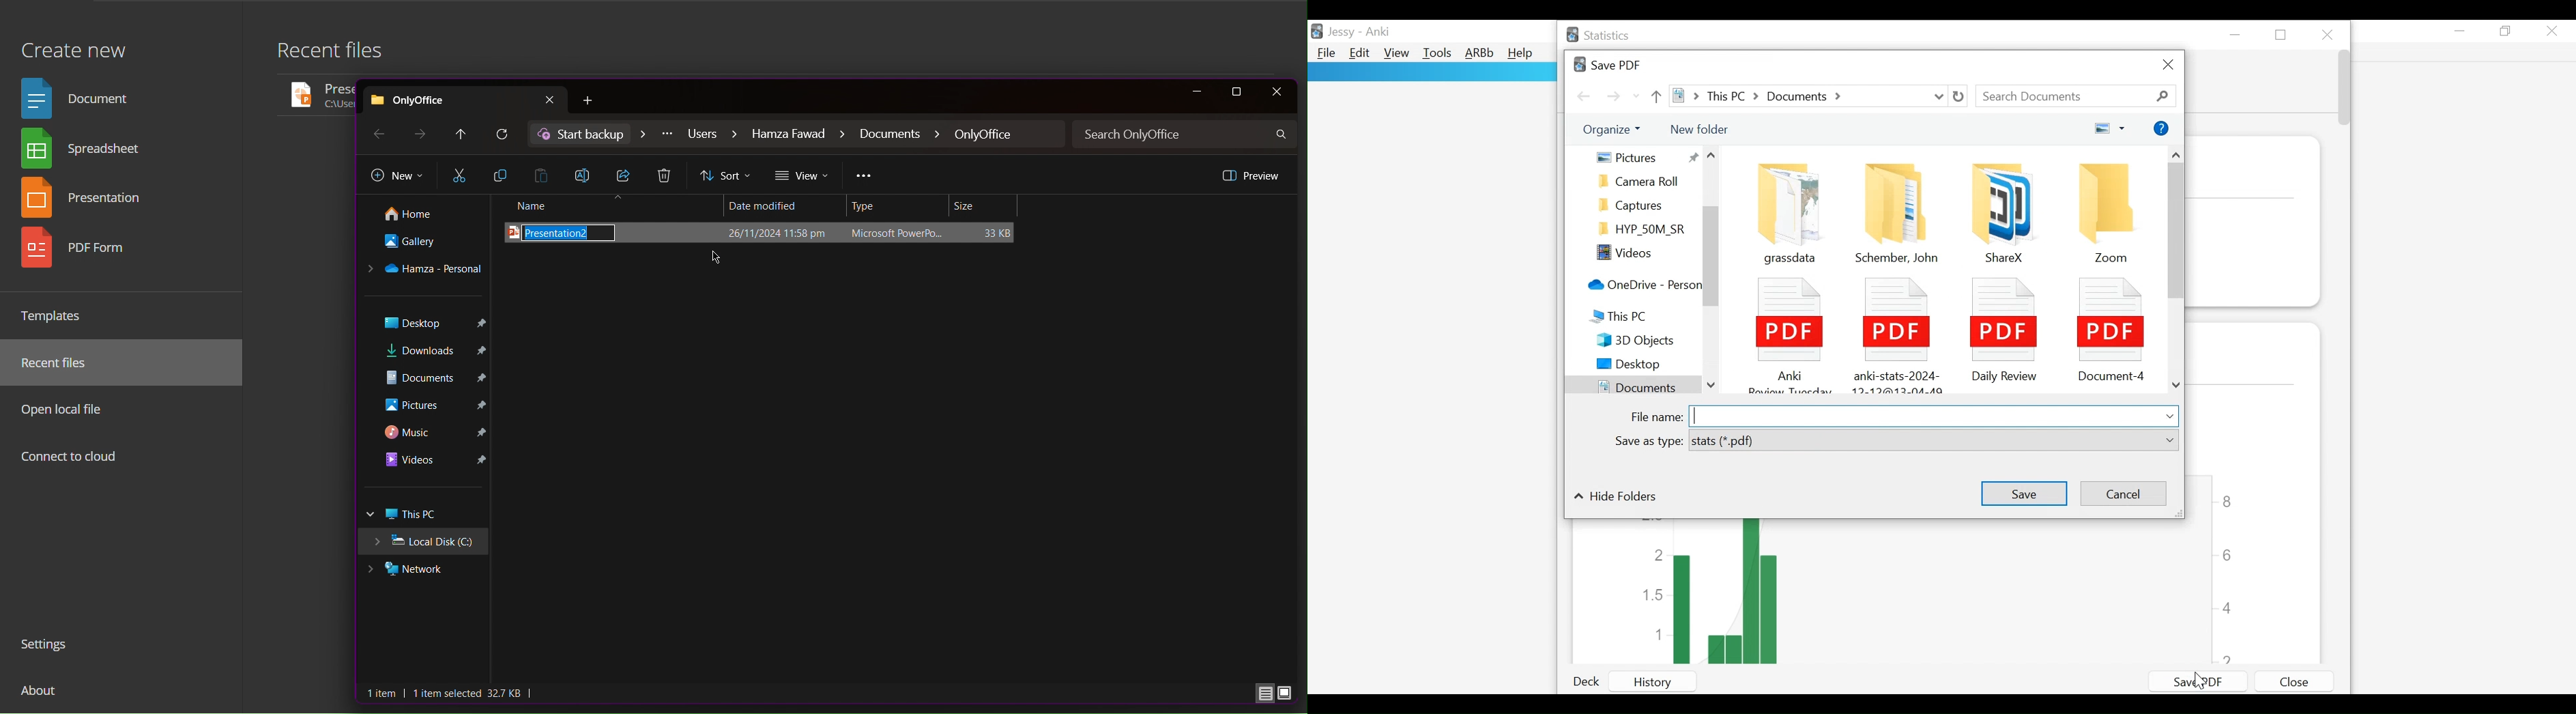  I want to click on , so click(1656, 417).